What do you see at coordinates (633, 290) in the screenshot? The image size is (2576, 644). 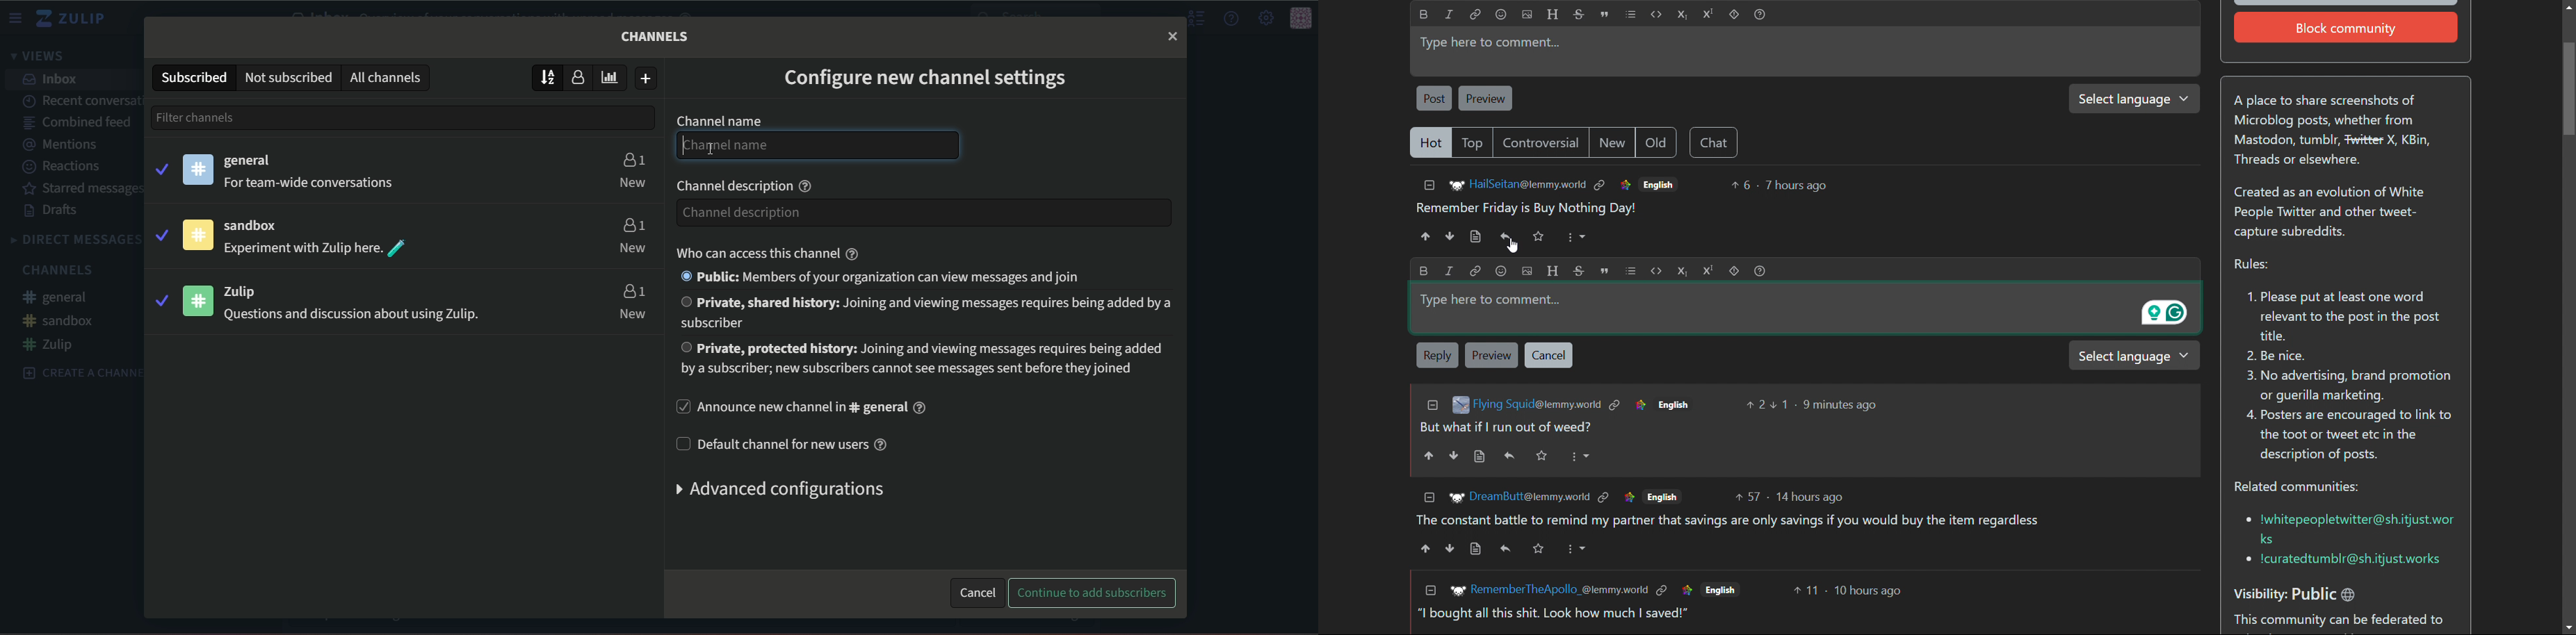 I see `users` at bounding box center [633, 290].